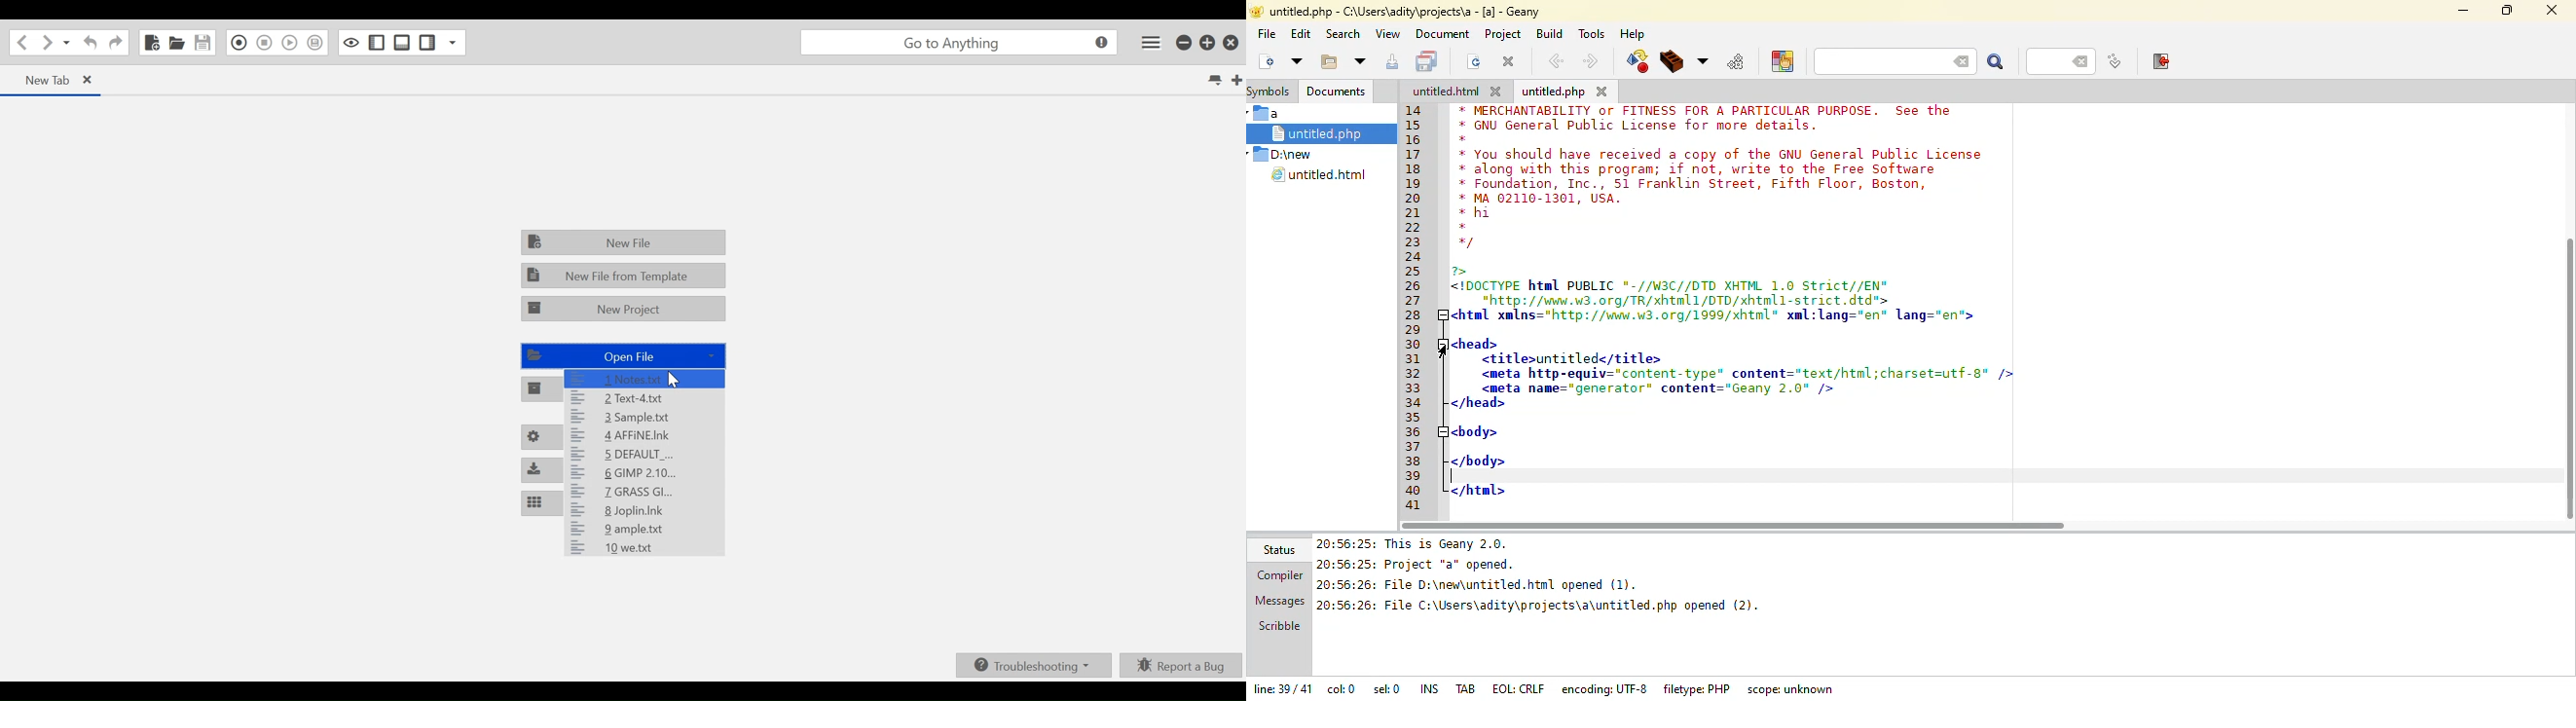  What do you see at coordinates (1328, 61) in the screenshot?
I see `open` at bounding box center [1328, 61].